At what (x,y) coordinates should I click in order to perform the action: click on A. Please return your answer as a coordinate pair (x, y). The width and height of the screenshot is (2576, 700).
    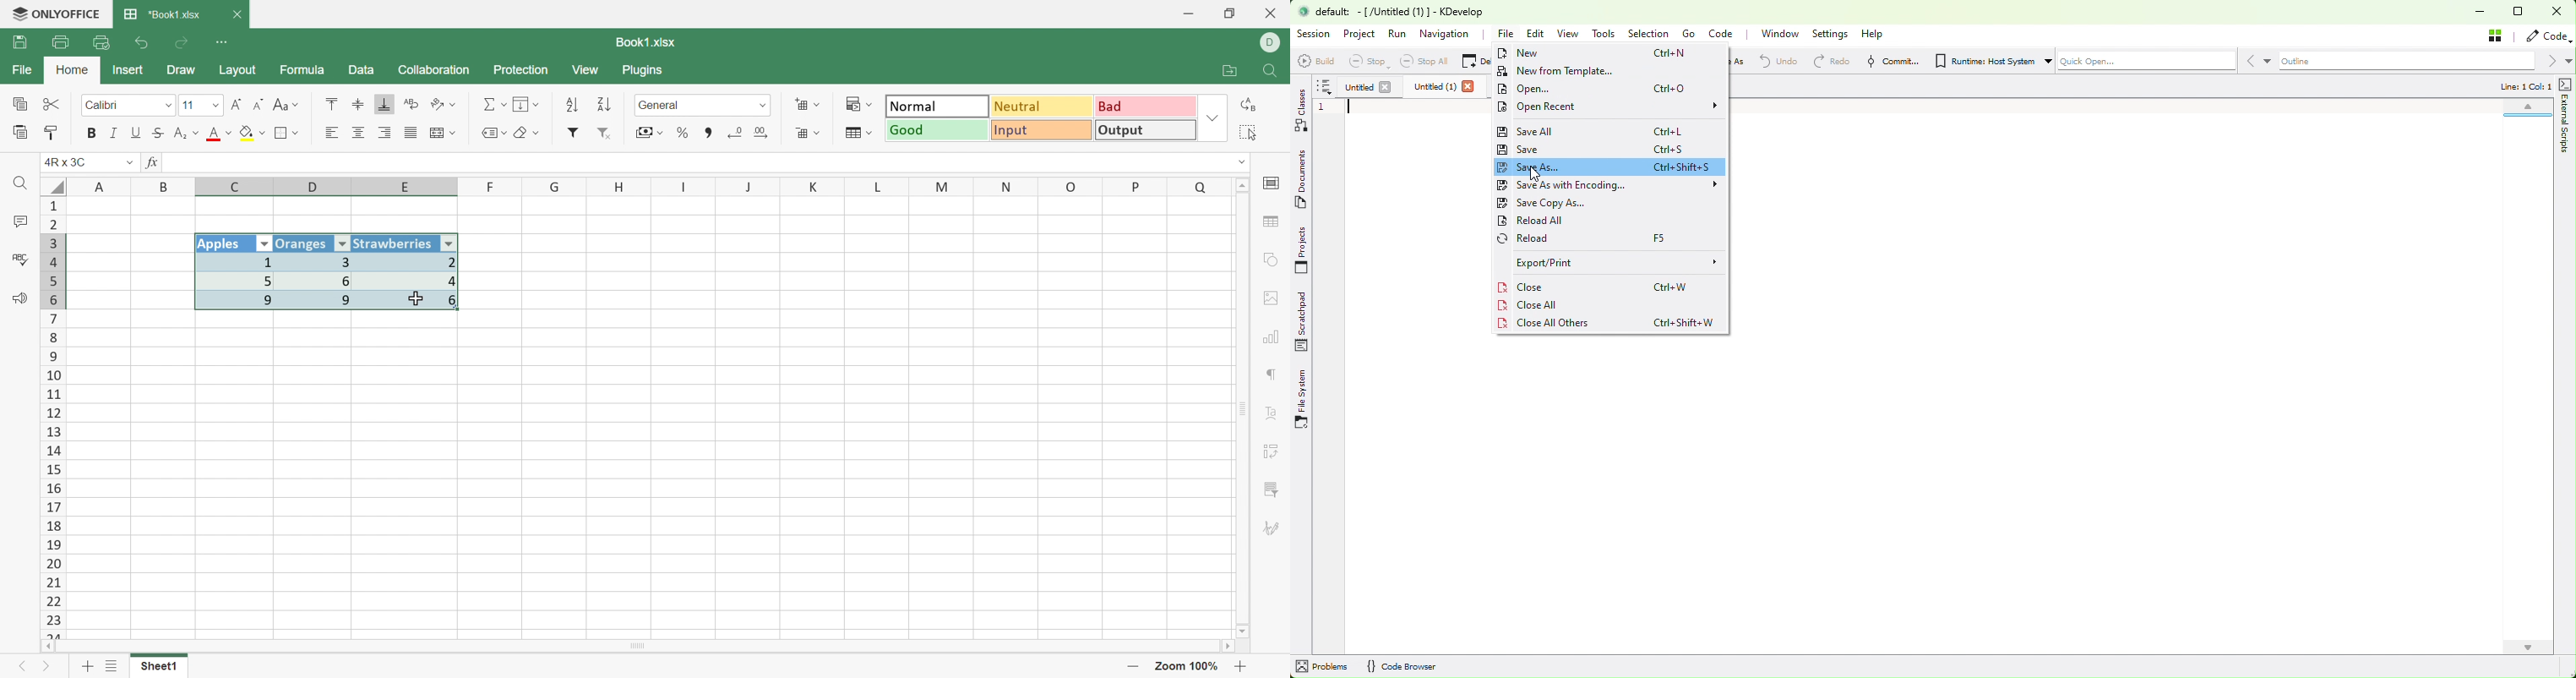
    Looking at the image, I should click on (102, 185).